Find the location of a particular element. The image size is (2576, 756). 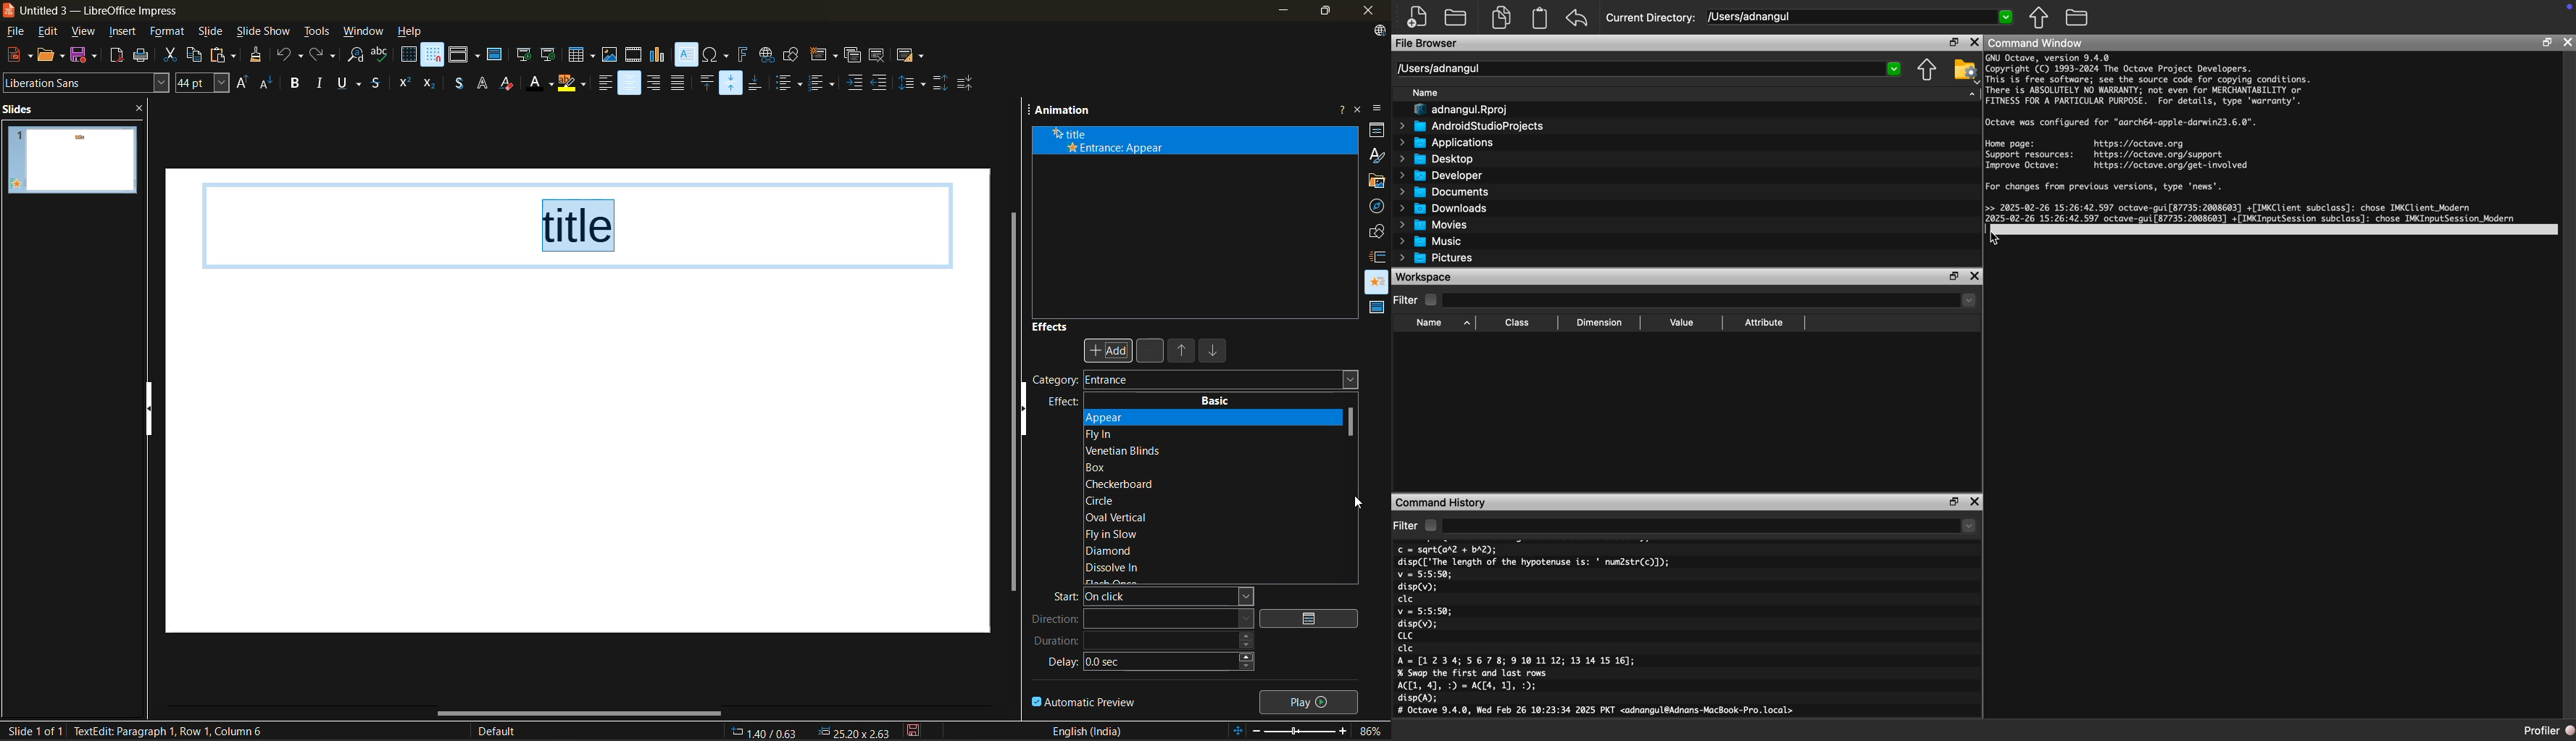

dropdown is located at coordinates (1710, 526).